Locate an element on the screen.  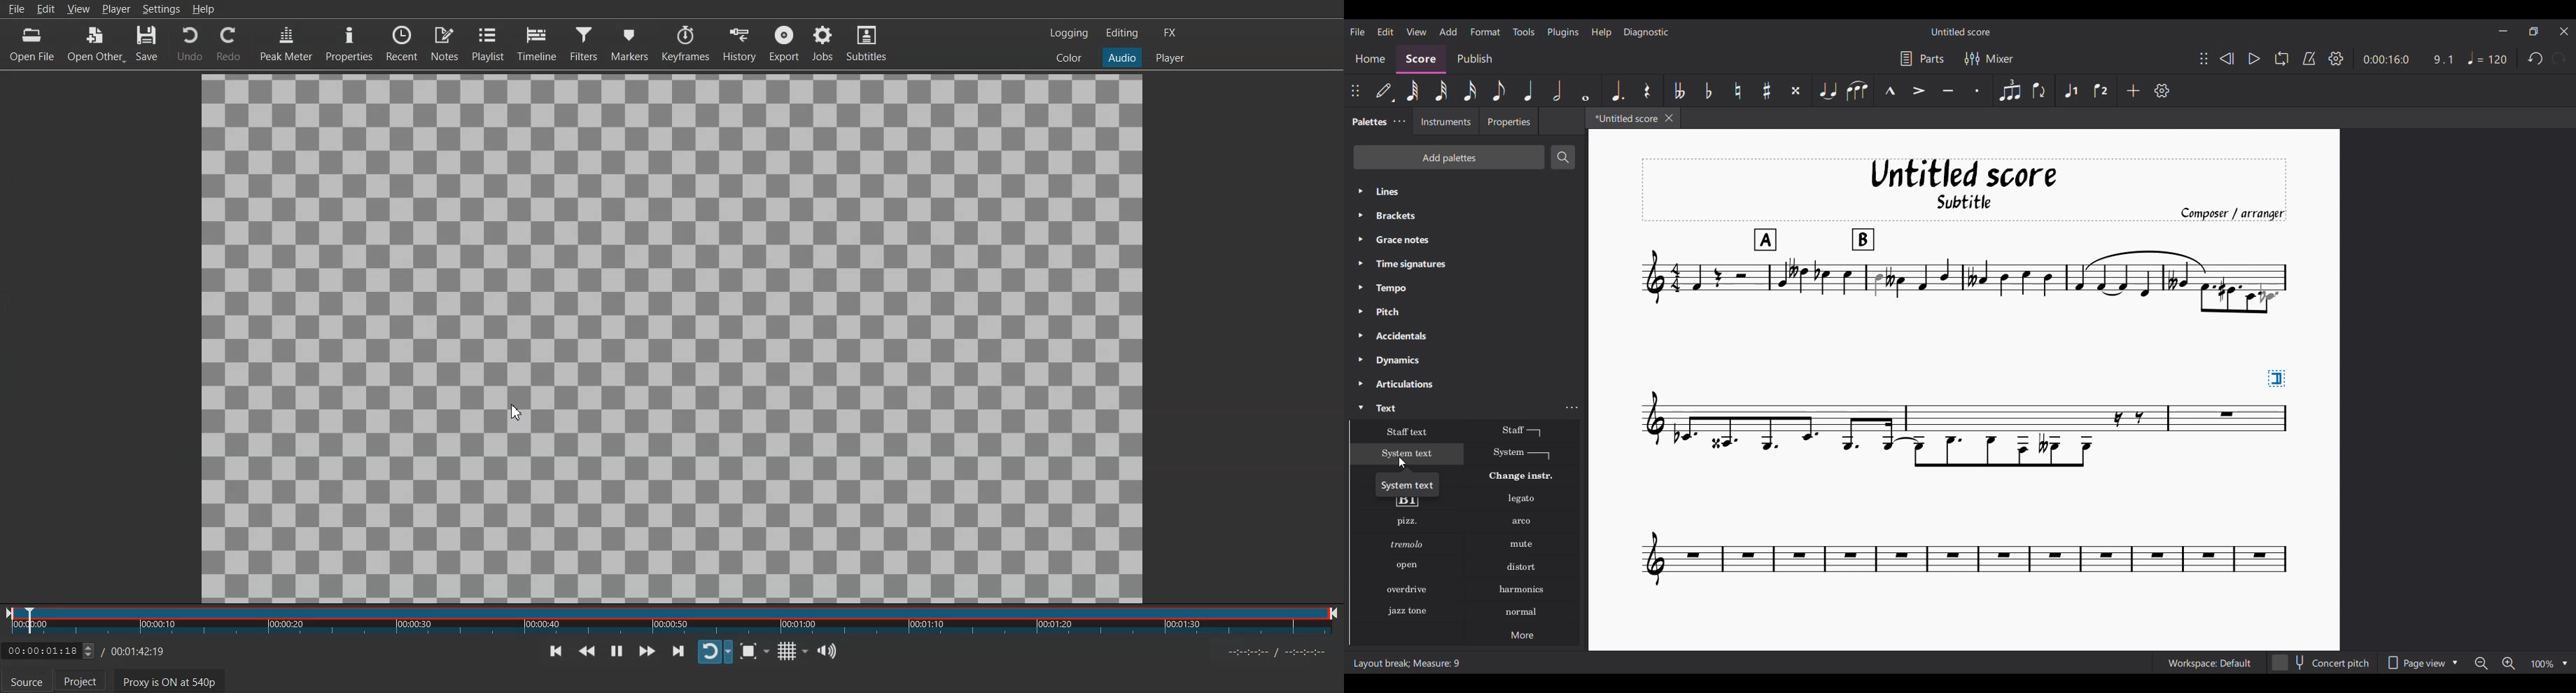
System text line is located at coordinates (1522, 454).